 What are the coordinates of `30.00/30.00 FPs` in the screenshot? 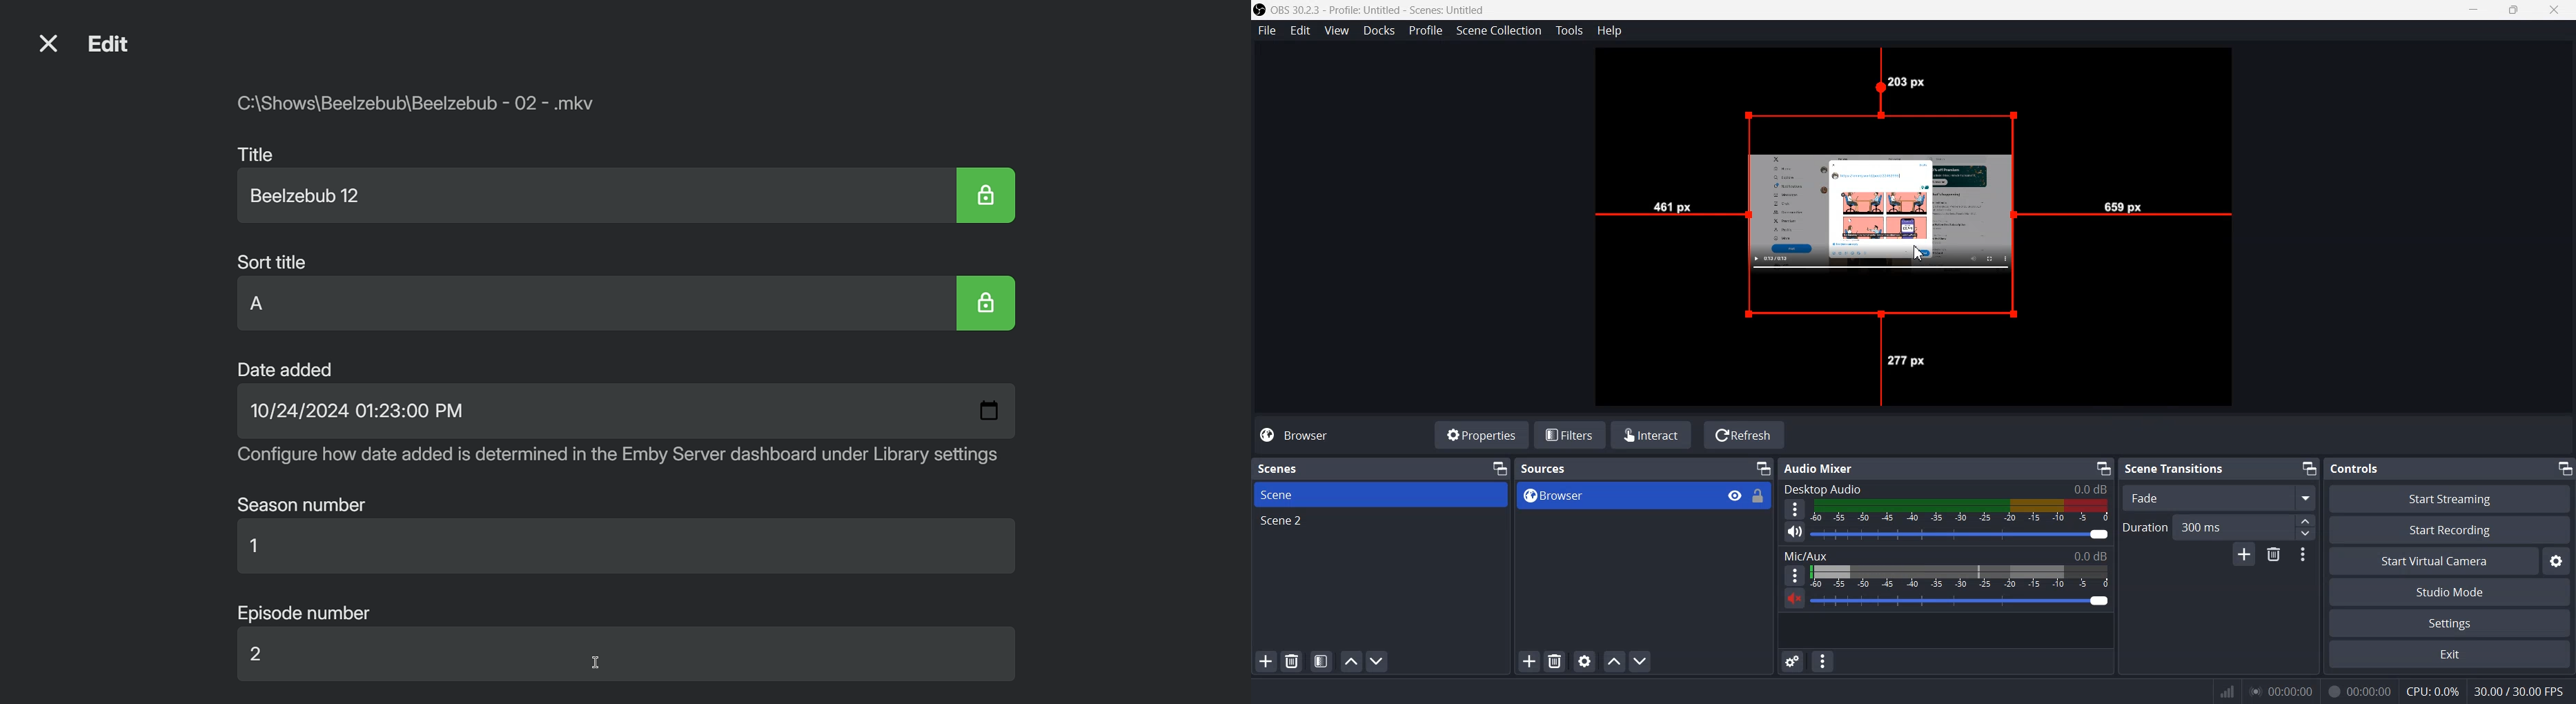 It's located at (2521, 690).